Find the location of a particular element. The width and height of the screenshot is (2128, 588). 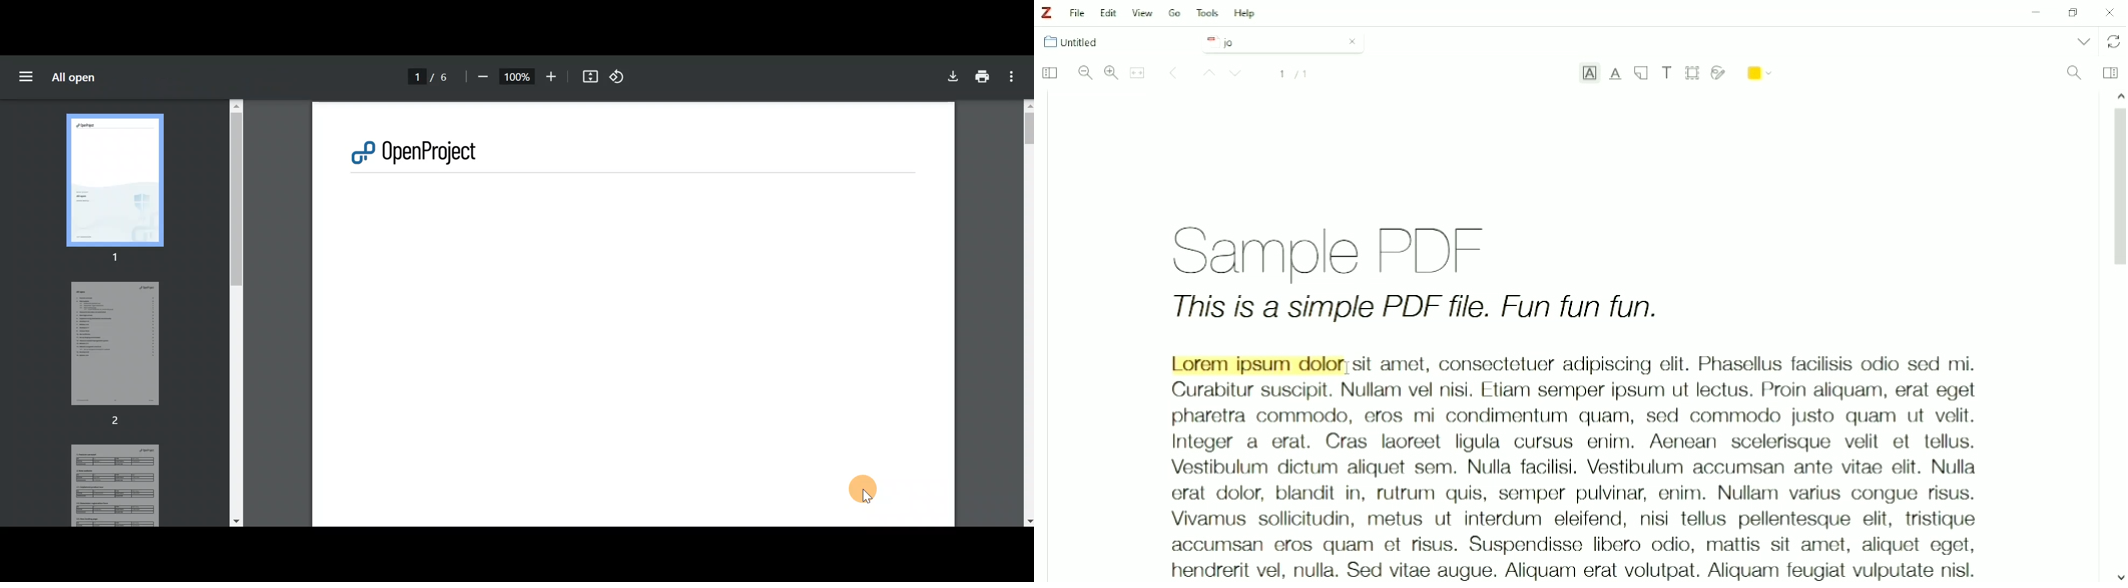

Down is located at coordinates (2119, 575).